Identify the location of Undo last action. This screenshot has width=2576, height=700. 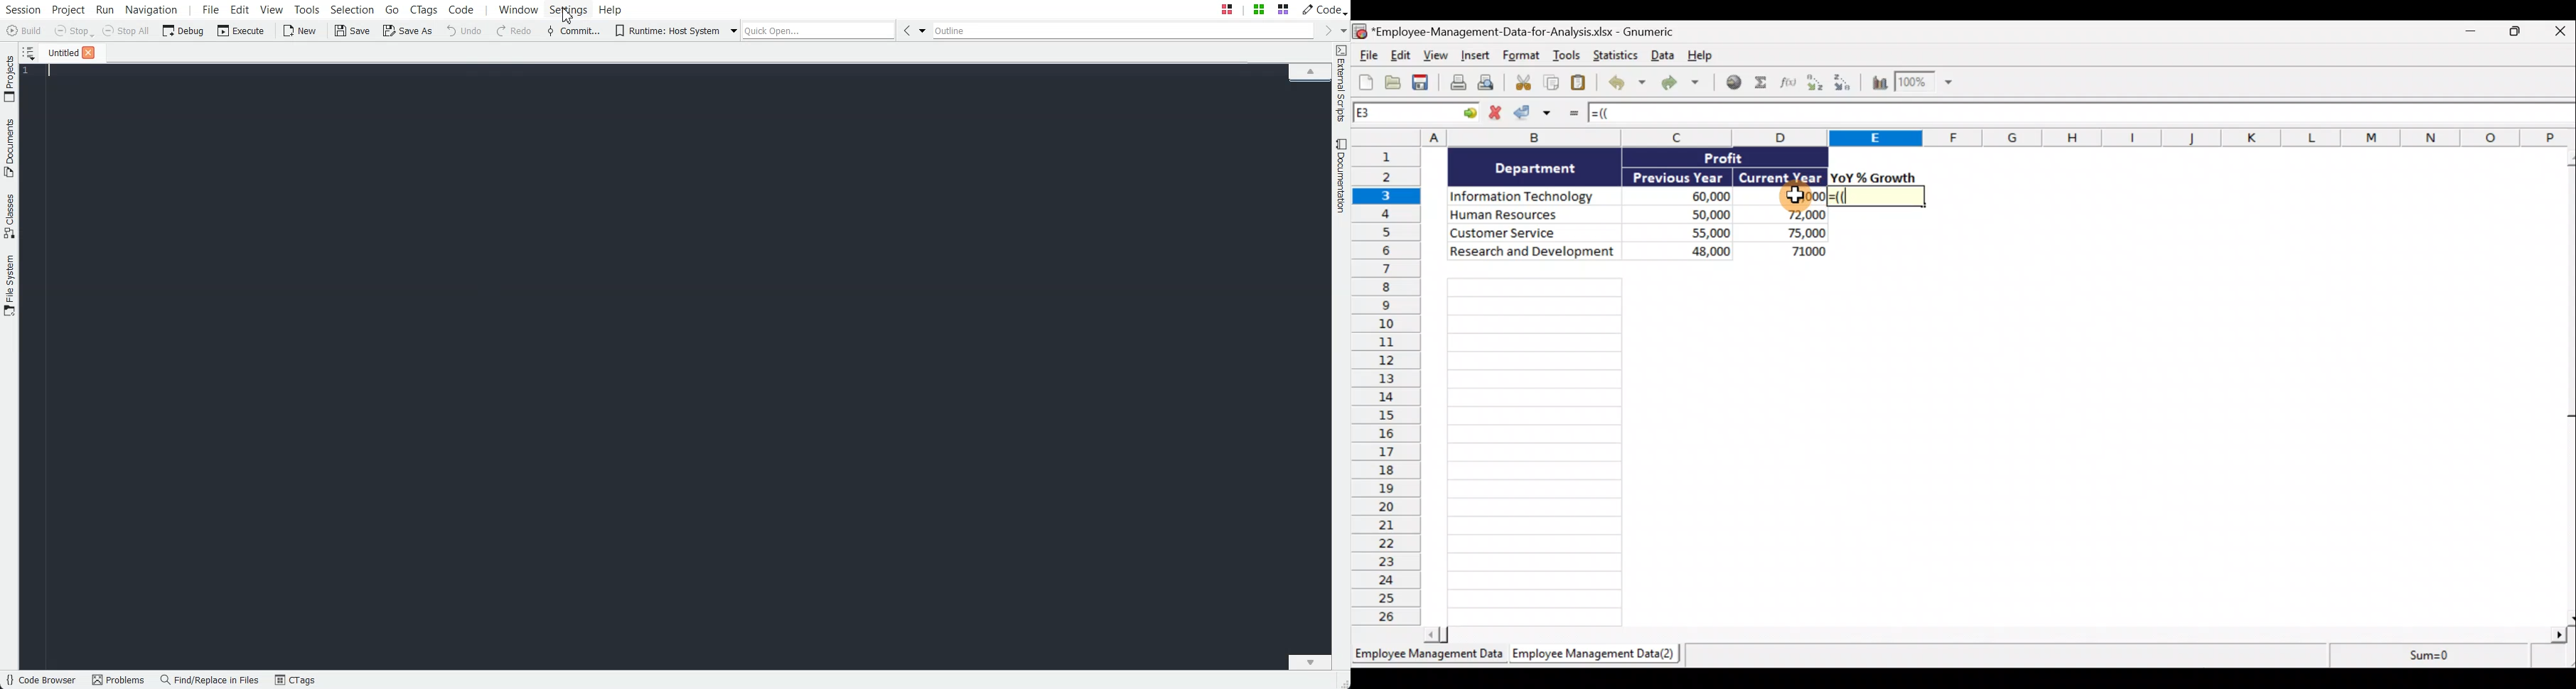
(1624, 84).